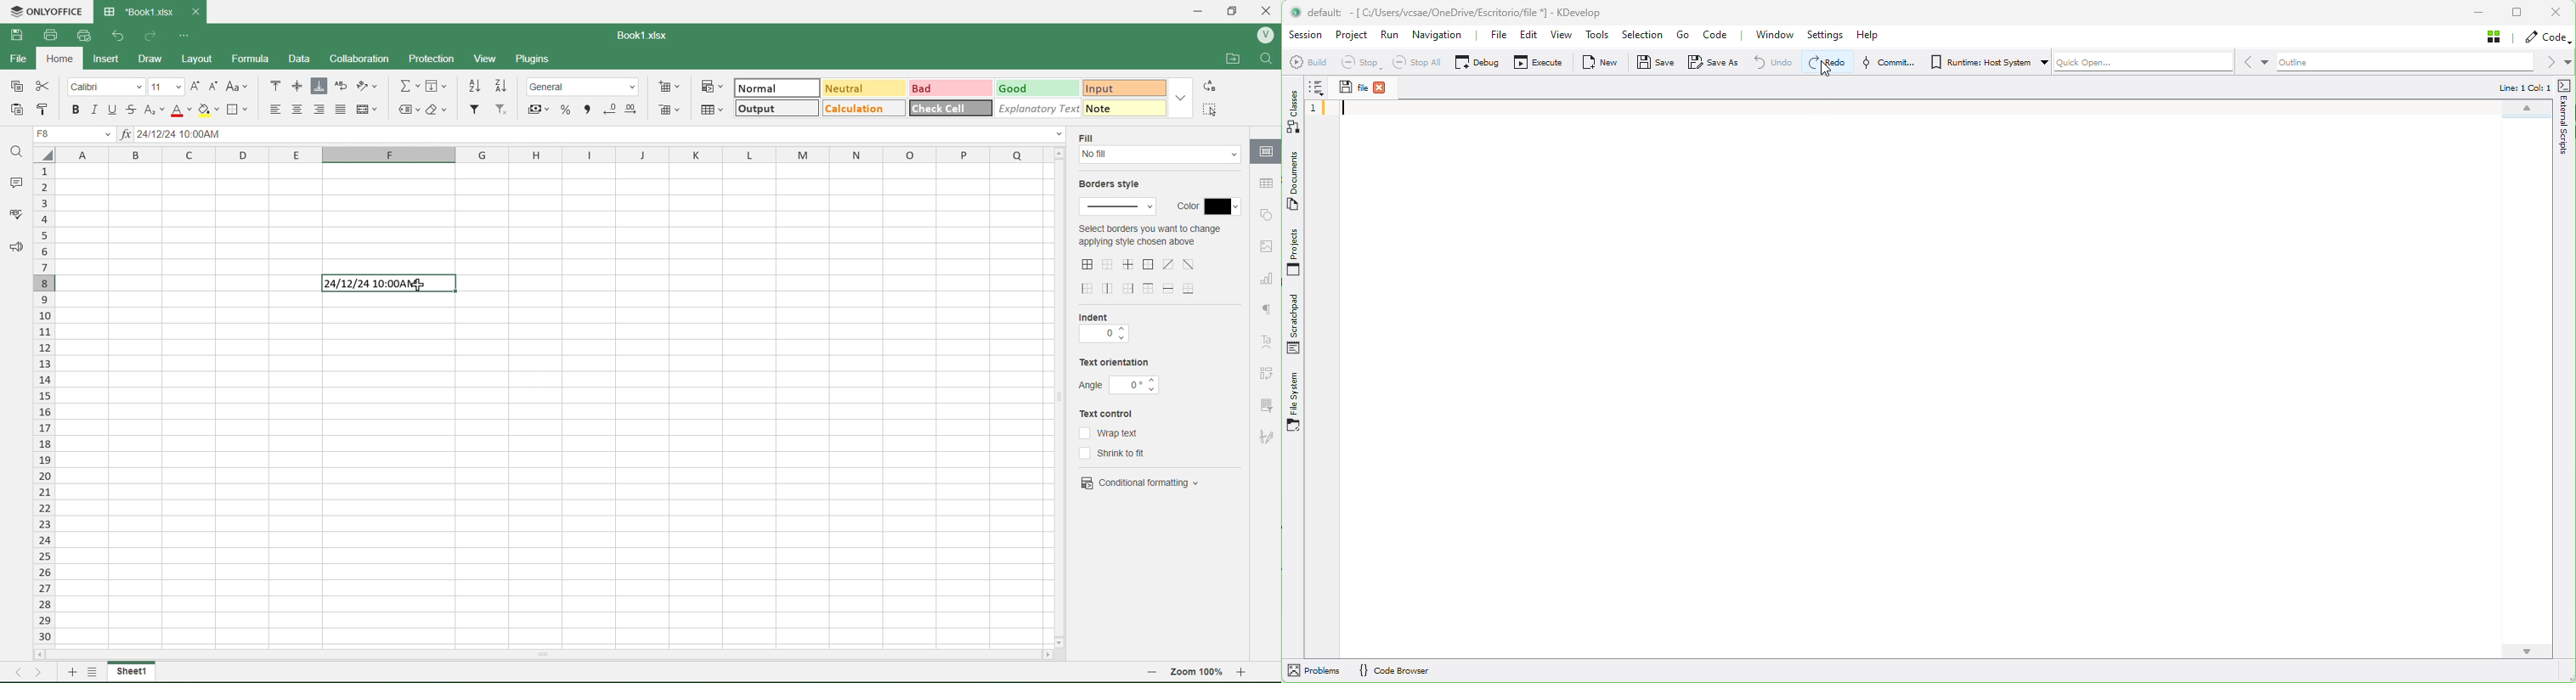 This screenshot has height=700, width=2576. What do you see at coordinates (926, 88) in the screenshot?
I see `bad` at bounding box center [926, 88].